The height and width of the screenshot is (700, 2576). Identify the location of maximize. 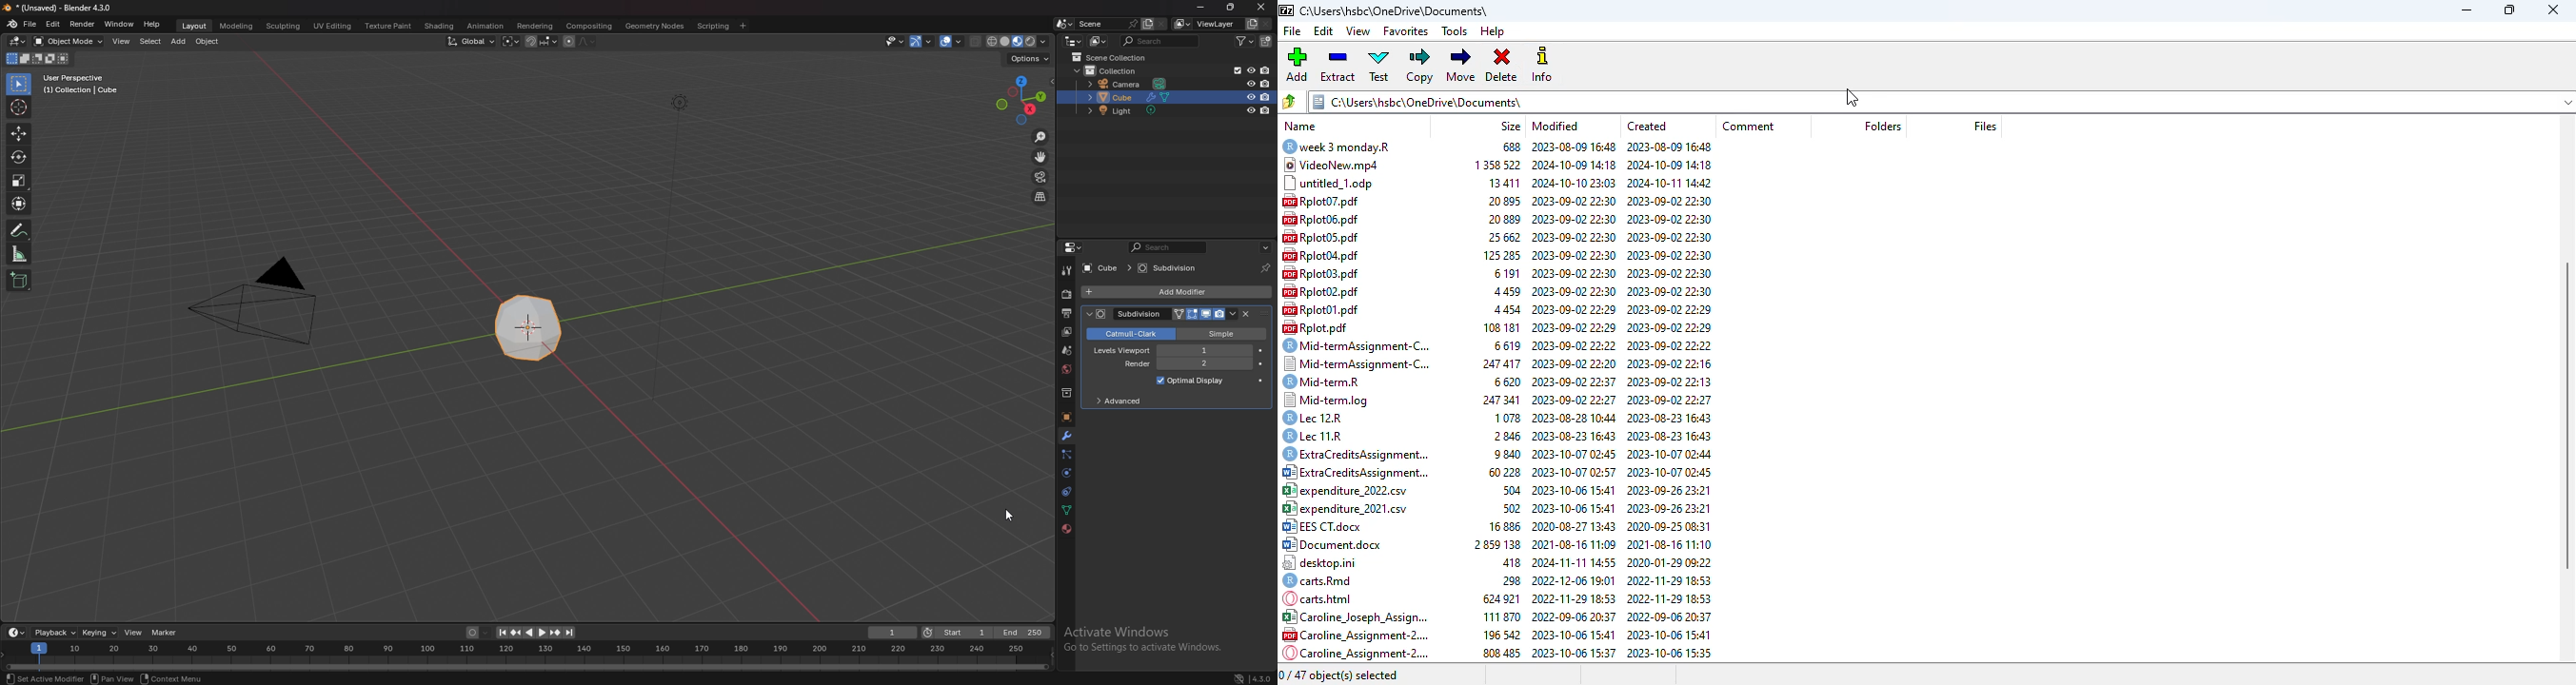
(2510, 10).